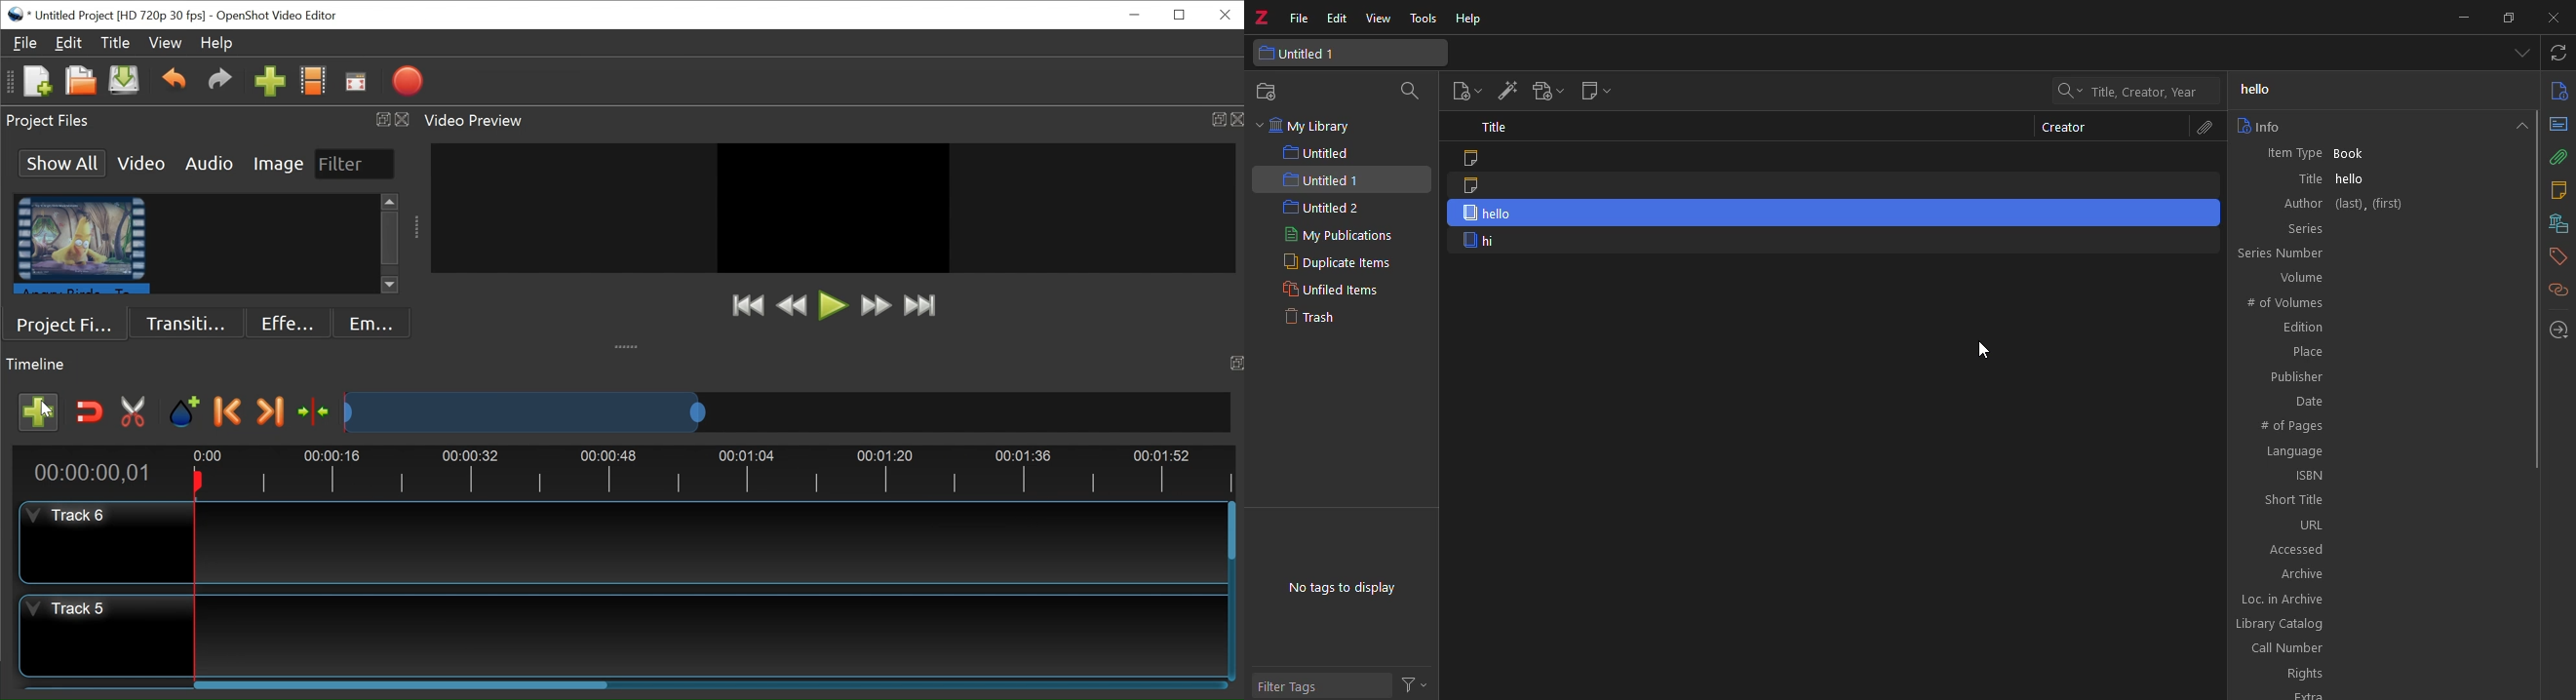 The height and width of the screenshot is (700, 2576). What do you see at coordinates (832, 120) in the screenshot?
I see `Video Preview` at bounding box center [832, 120].